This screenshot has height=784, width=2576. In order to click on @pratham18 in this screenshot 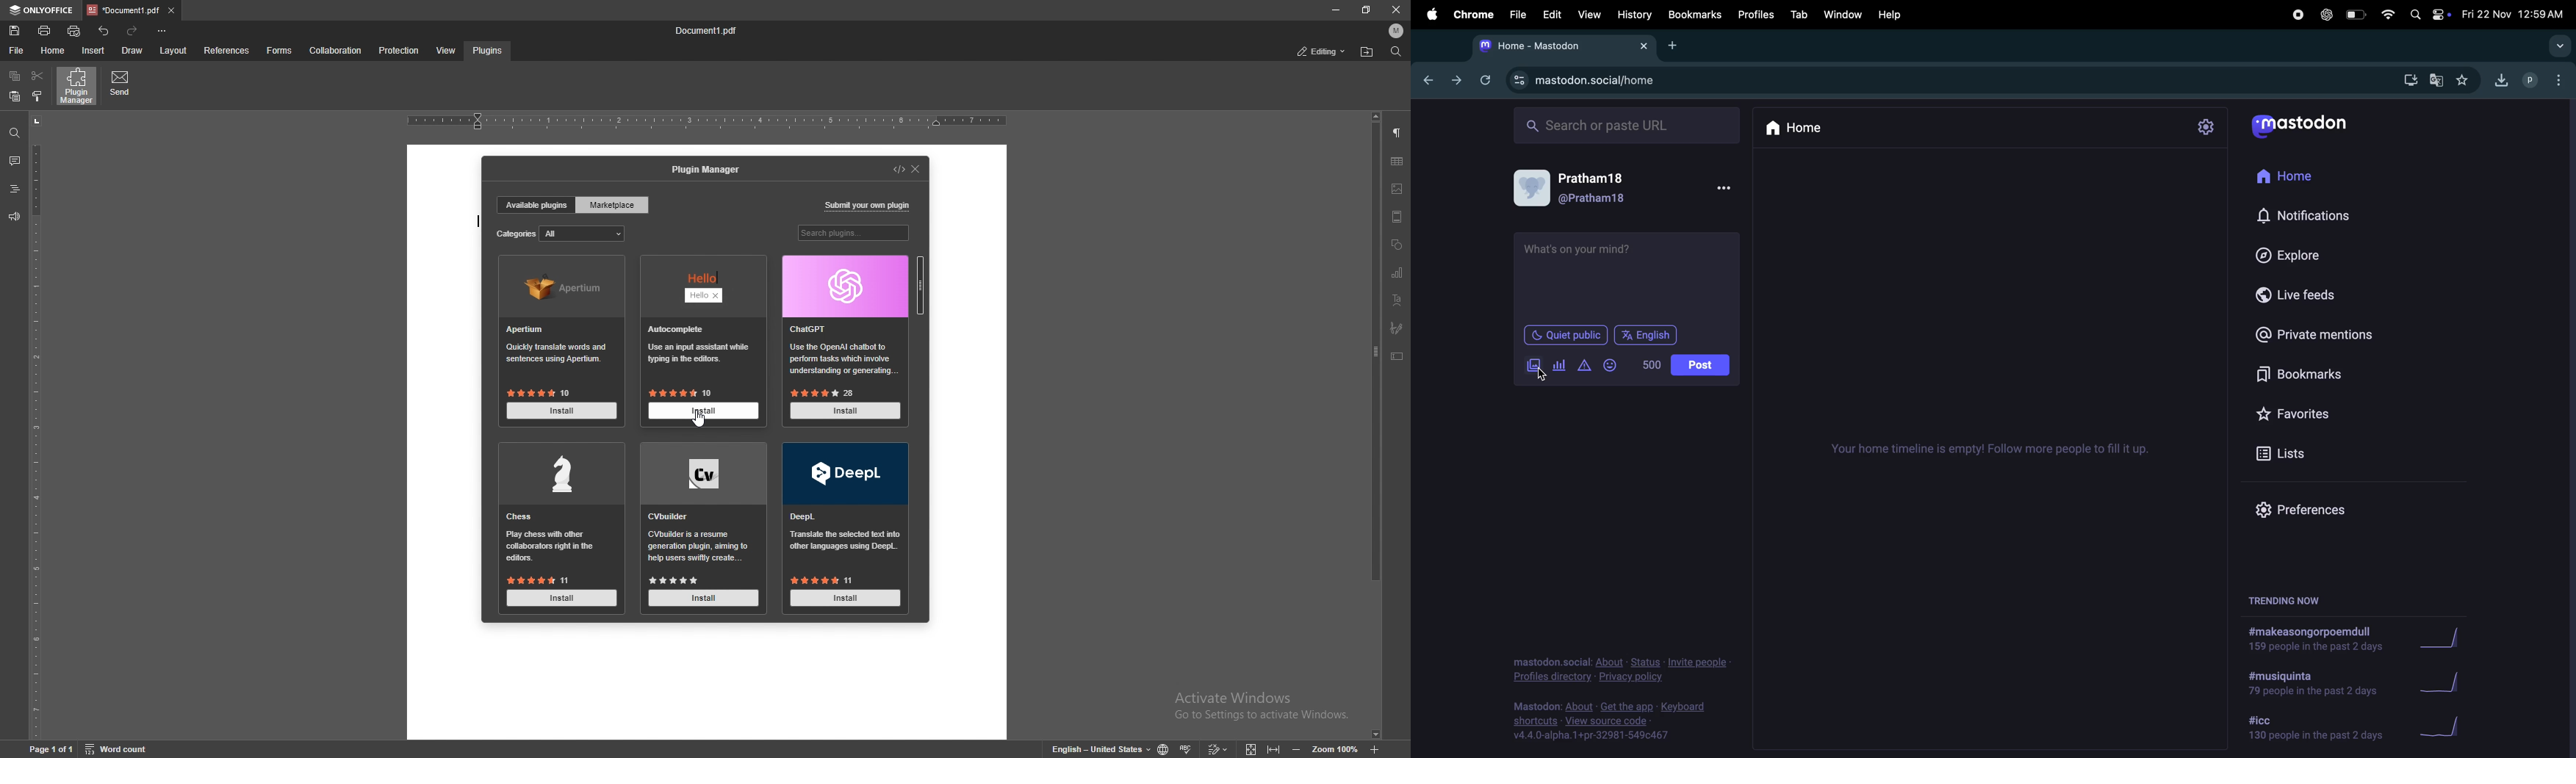, I will do `click(1593, 199)`.